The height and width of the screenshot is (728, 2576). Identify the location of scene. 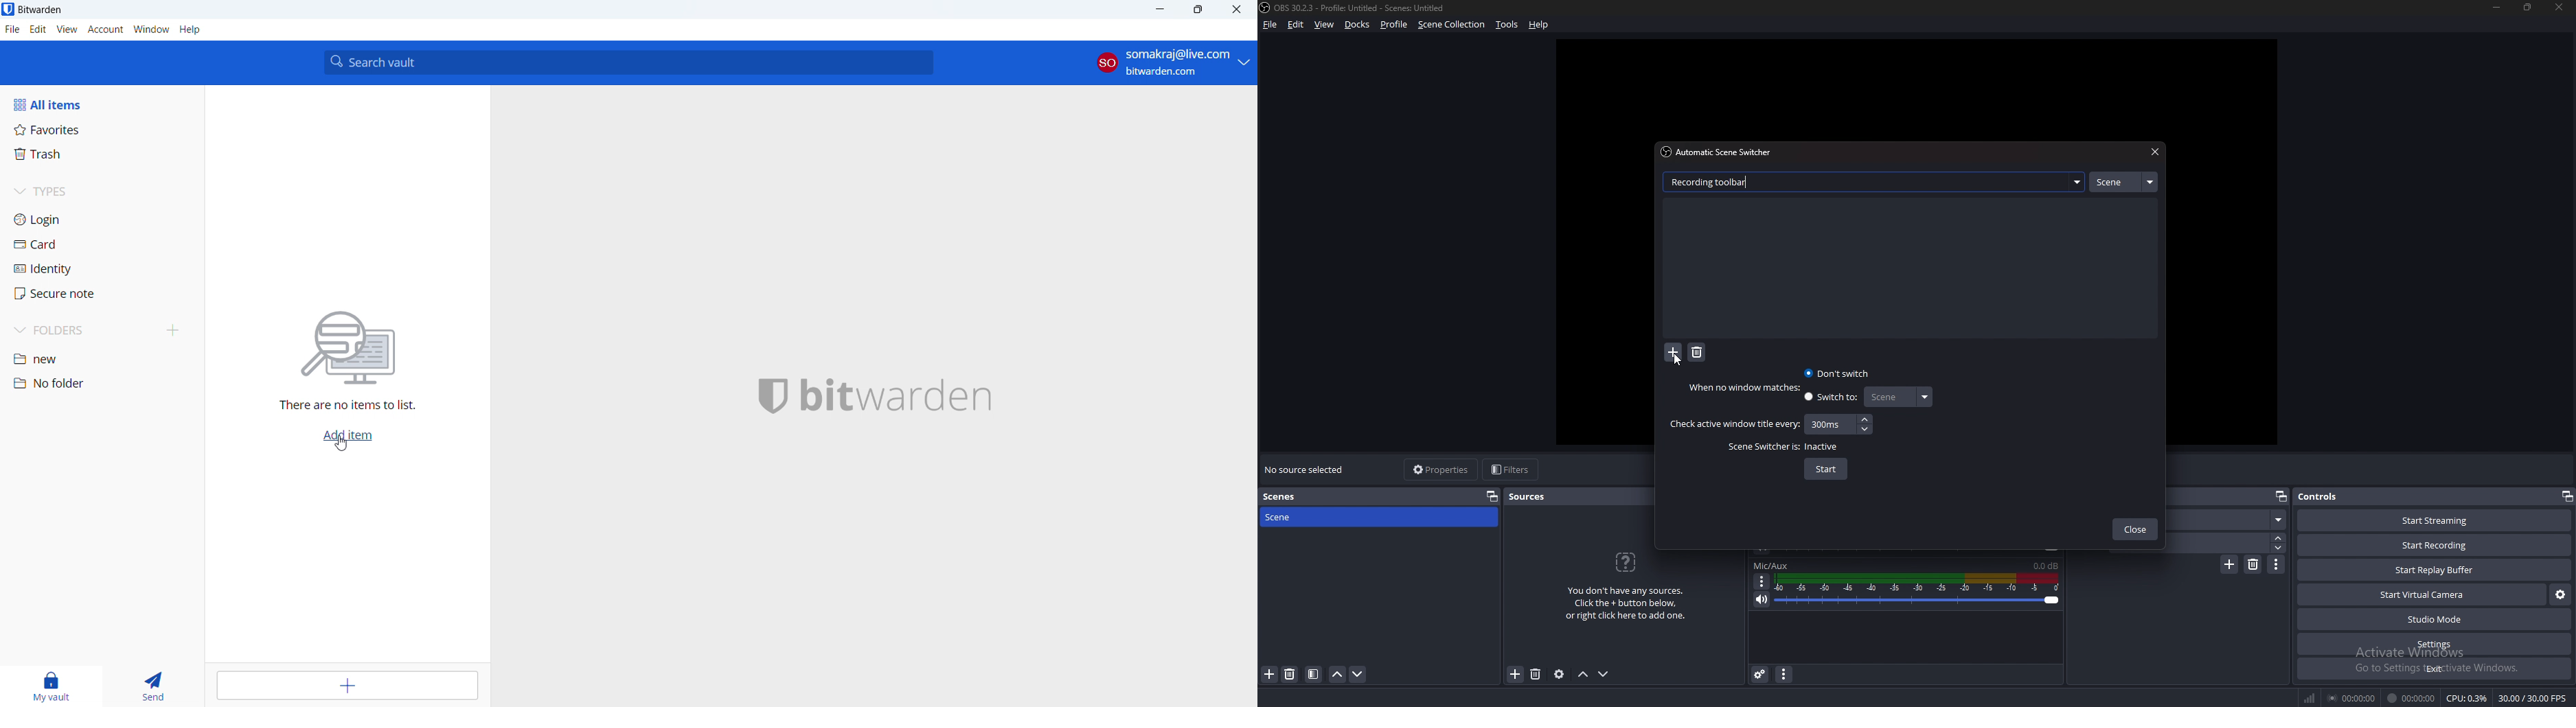
(2123, 182).